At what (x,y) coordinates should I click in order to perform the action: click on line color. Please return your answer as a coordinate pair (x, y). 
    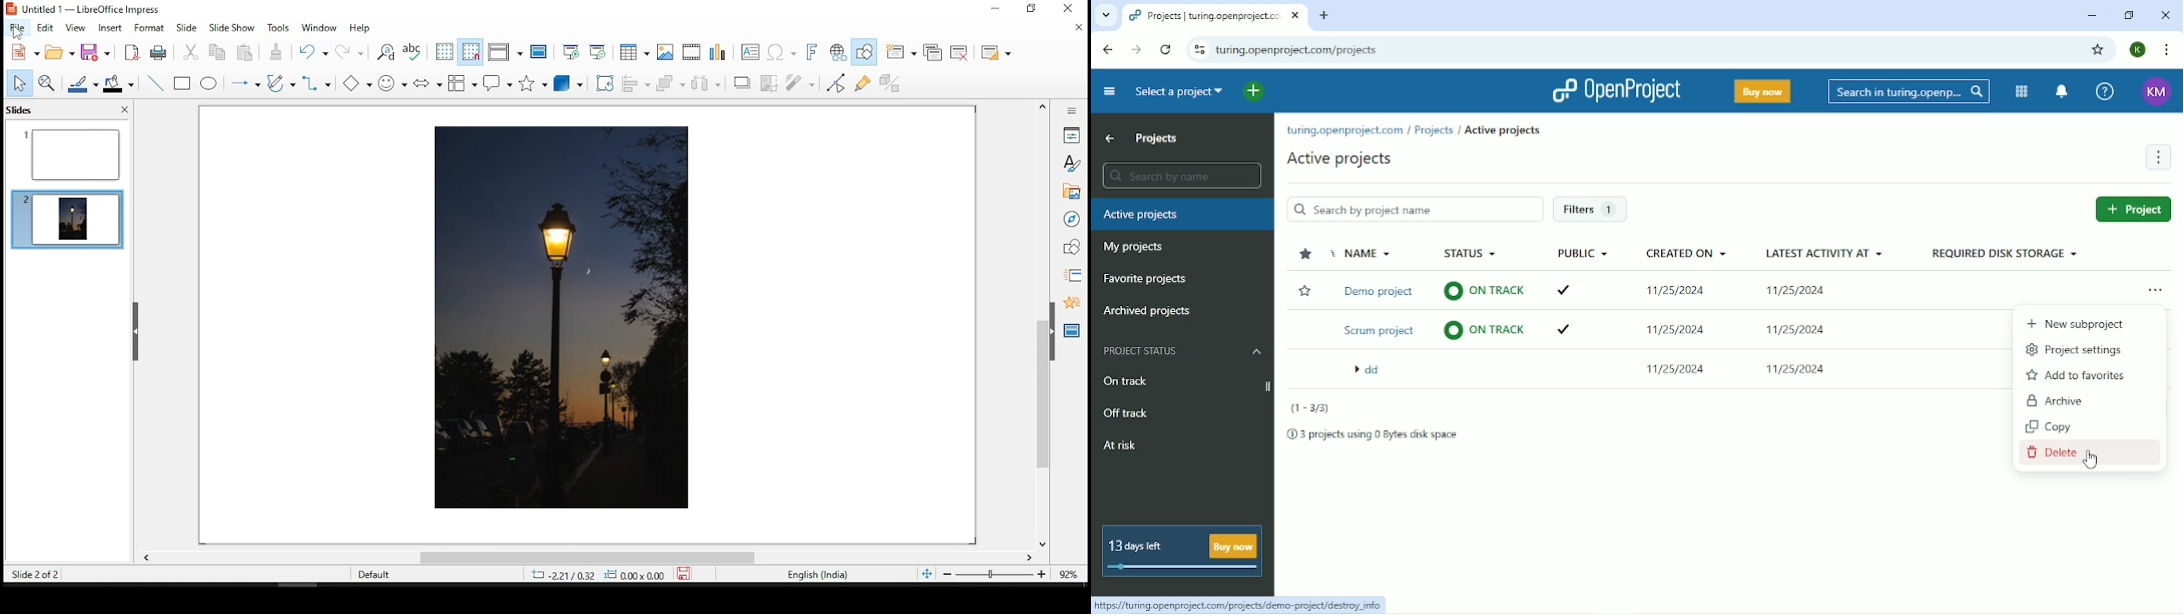
    Looking at the image, I should click on (81, 84).